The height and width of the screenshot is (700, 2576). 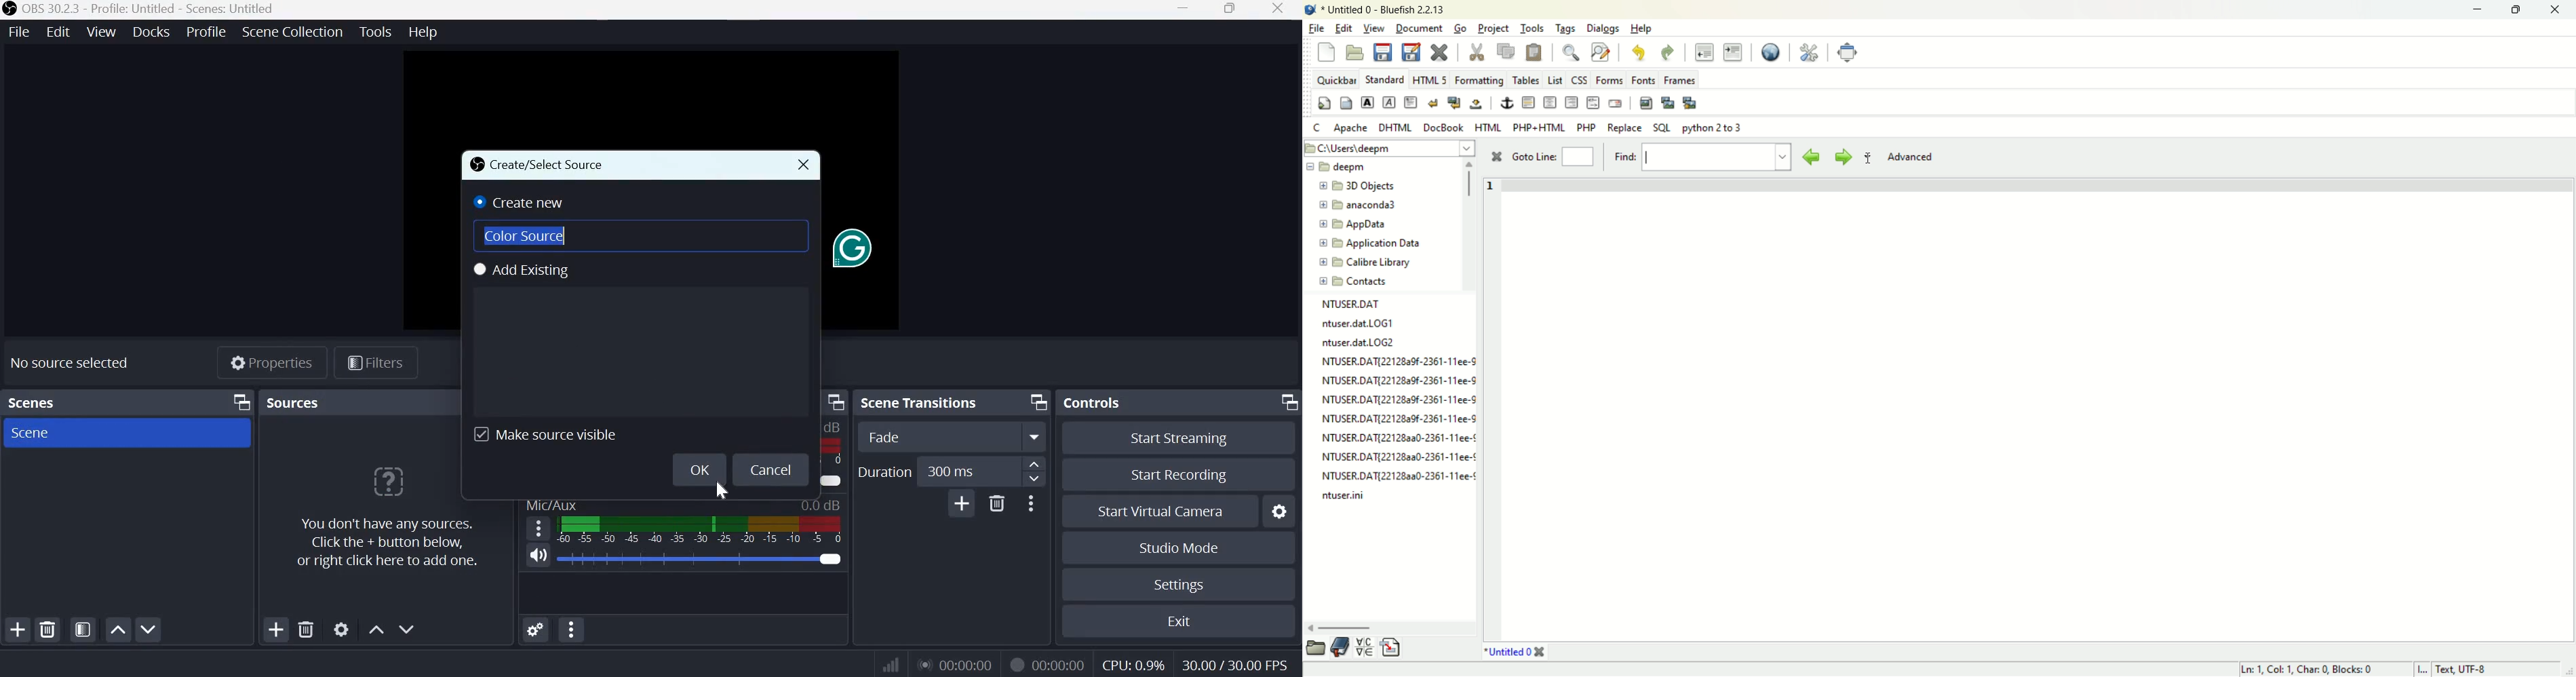 I want to click on Sources, so click(x=296, y=402).